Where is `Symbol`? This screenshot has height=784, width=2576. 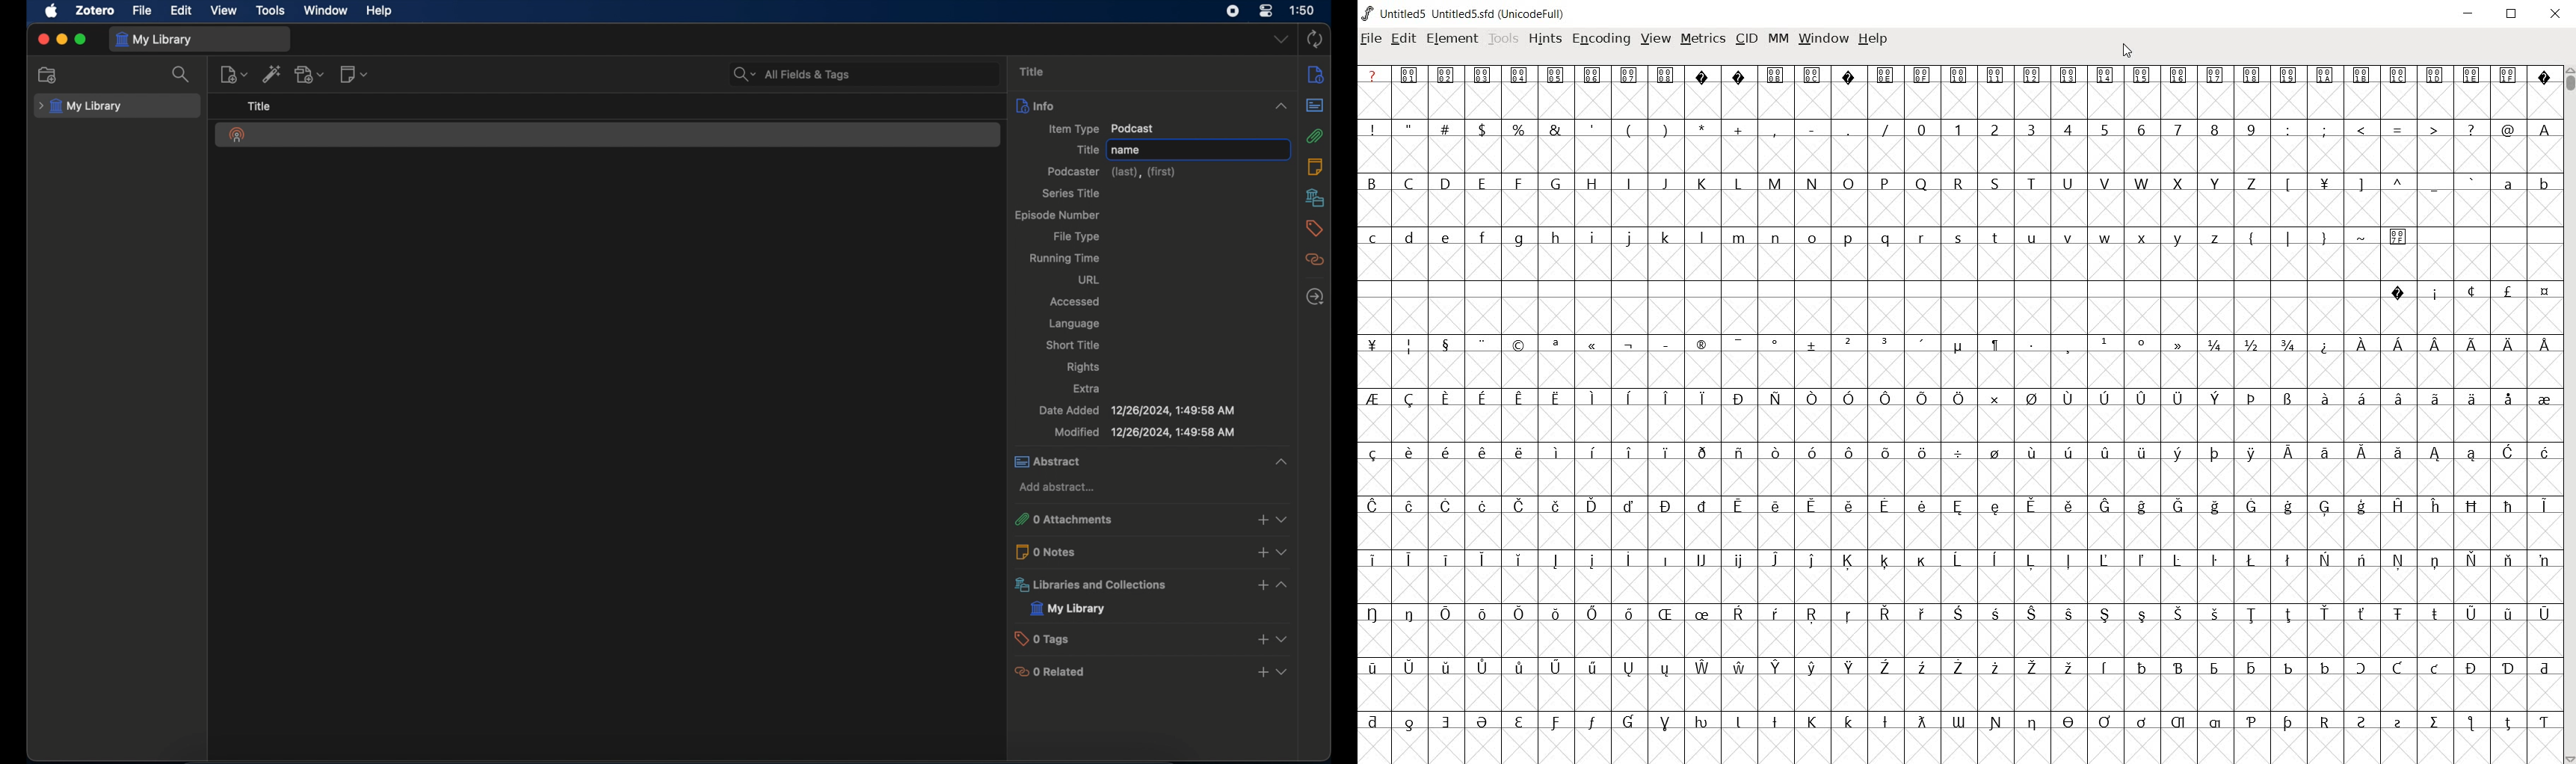
Symbol is located at coordinates (1627, 614).